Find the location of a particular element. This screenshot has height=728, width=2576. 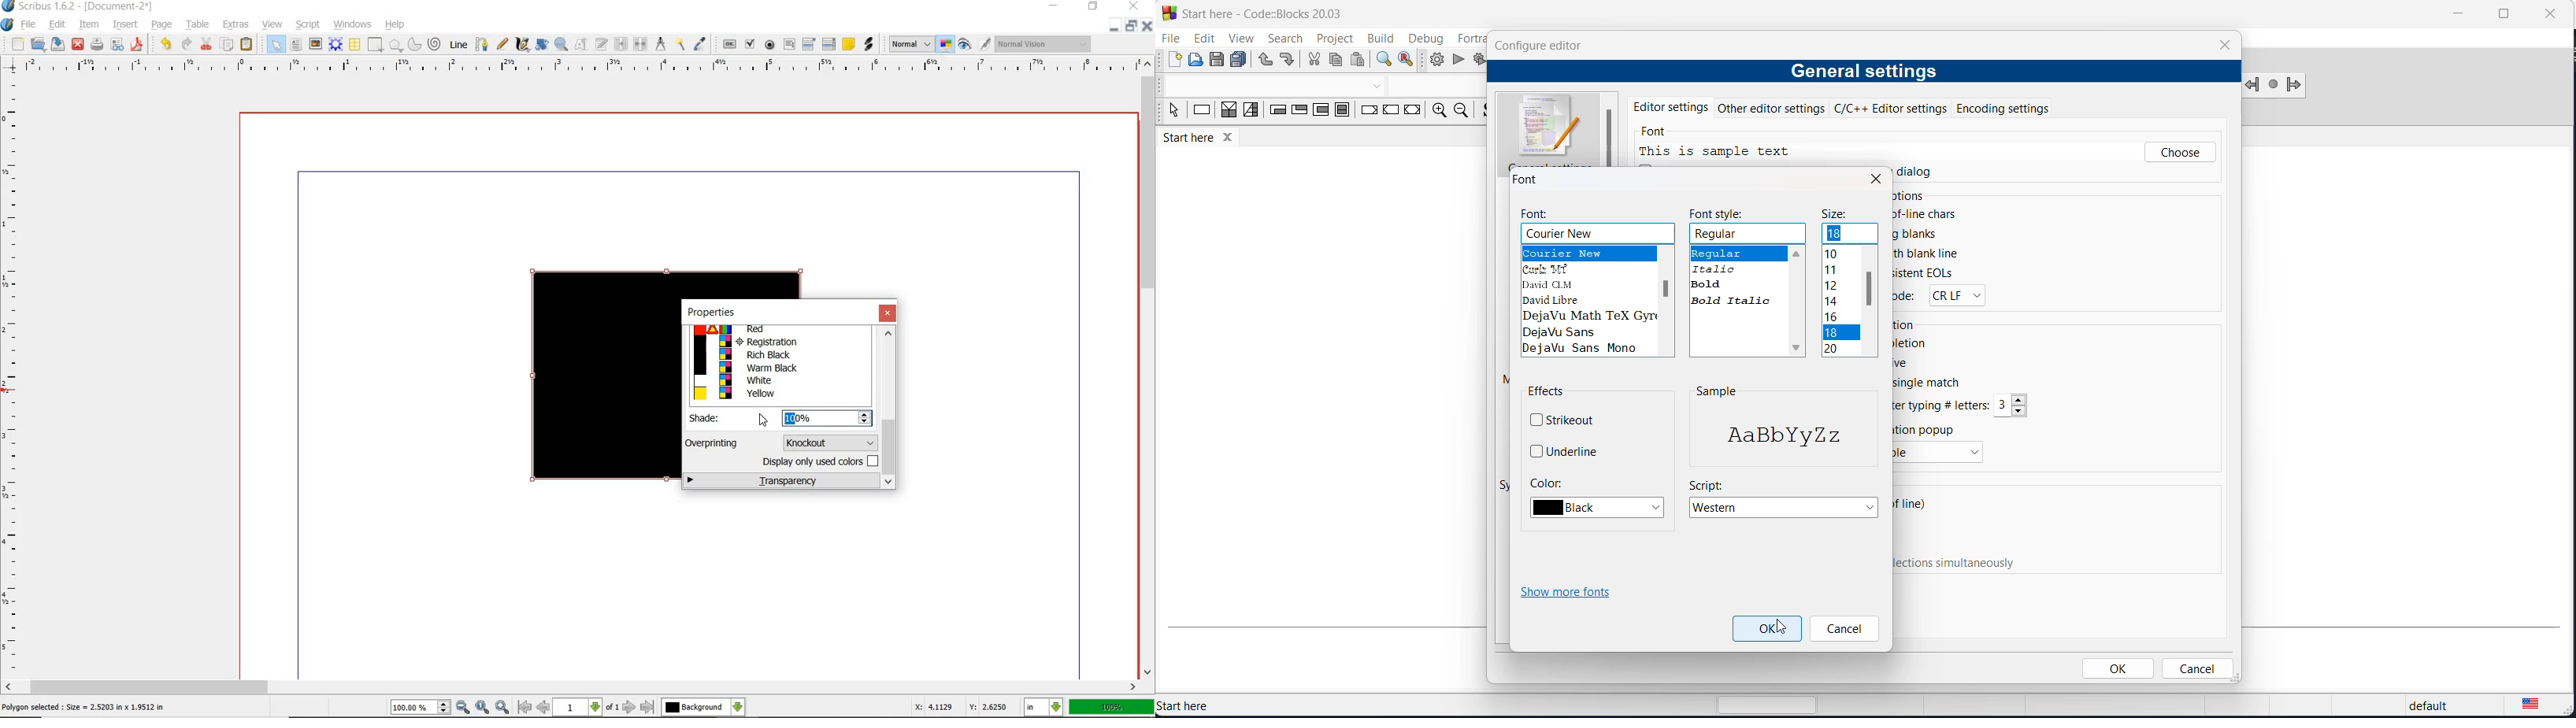

100% is located at coordinates (1112, 708).